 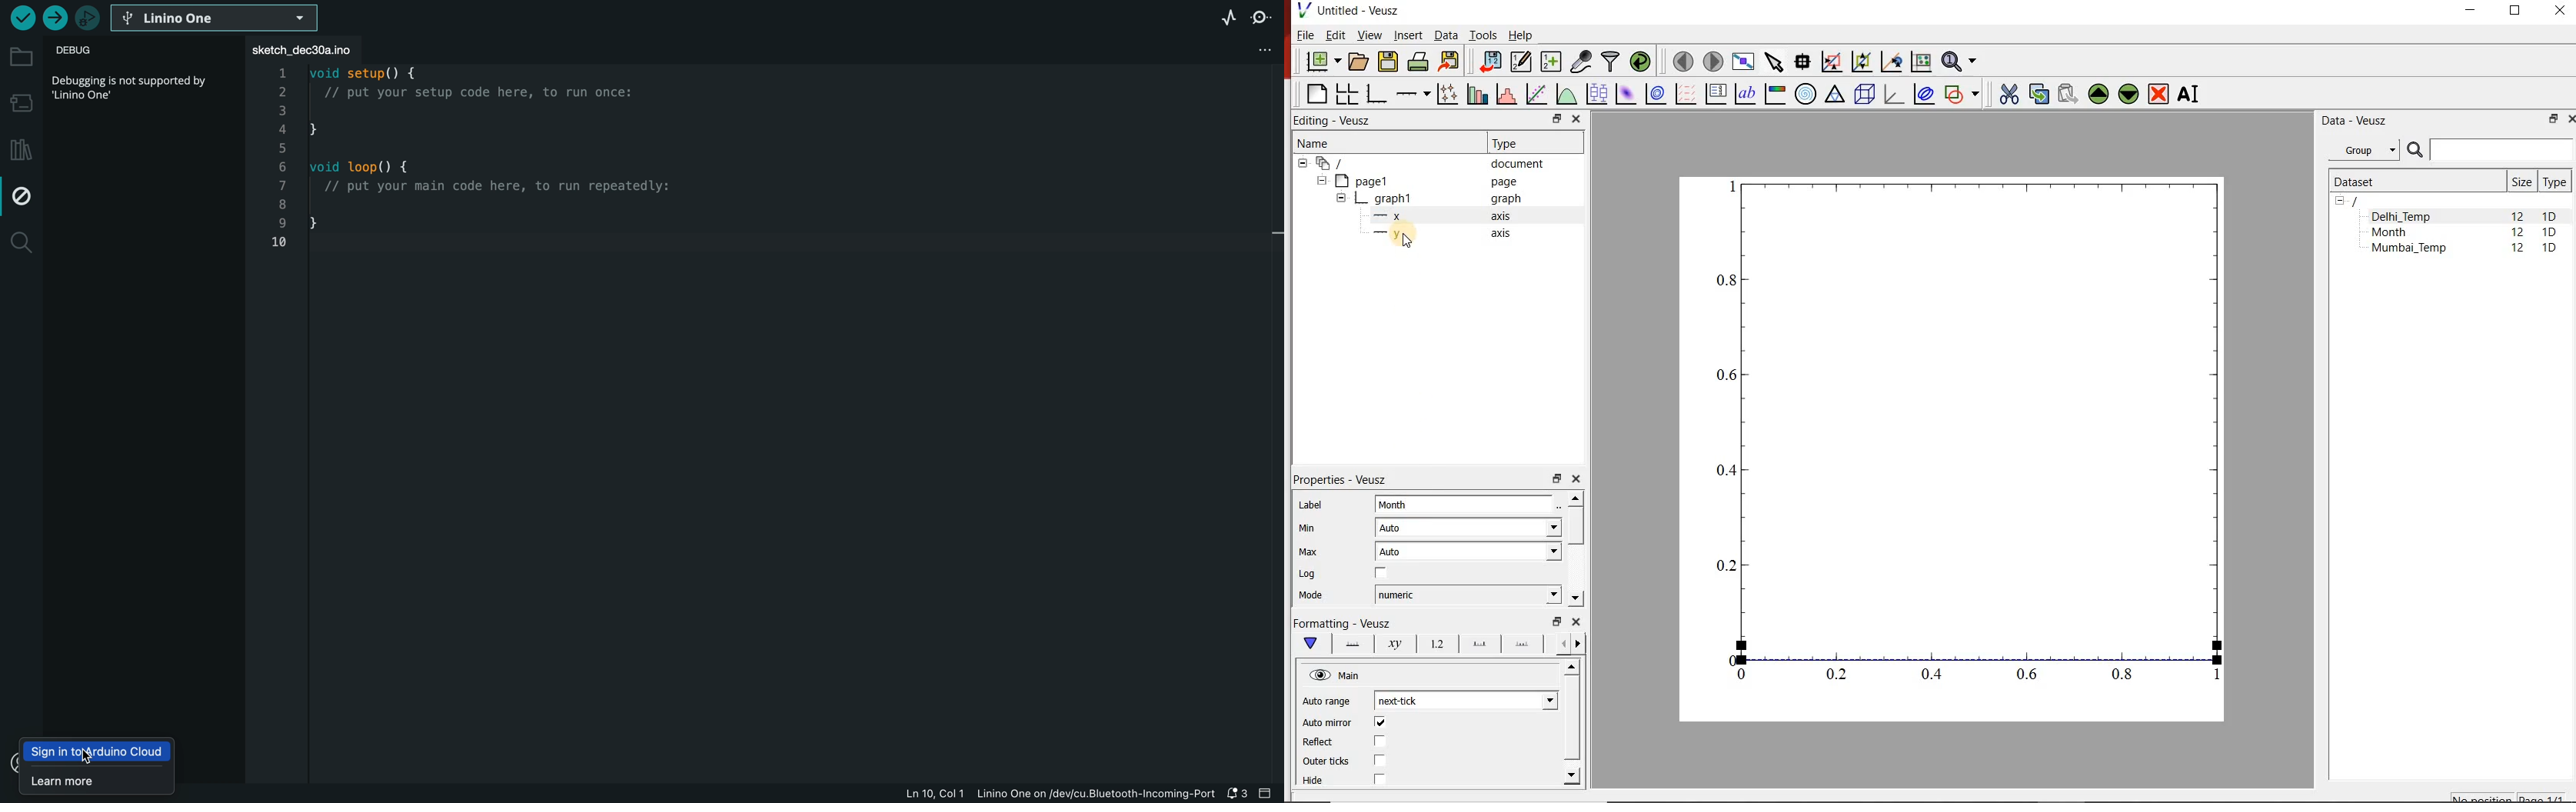 I want to click on numeric, so click(x=1468, y=595).